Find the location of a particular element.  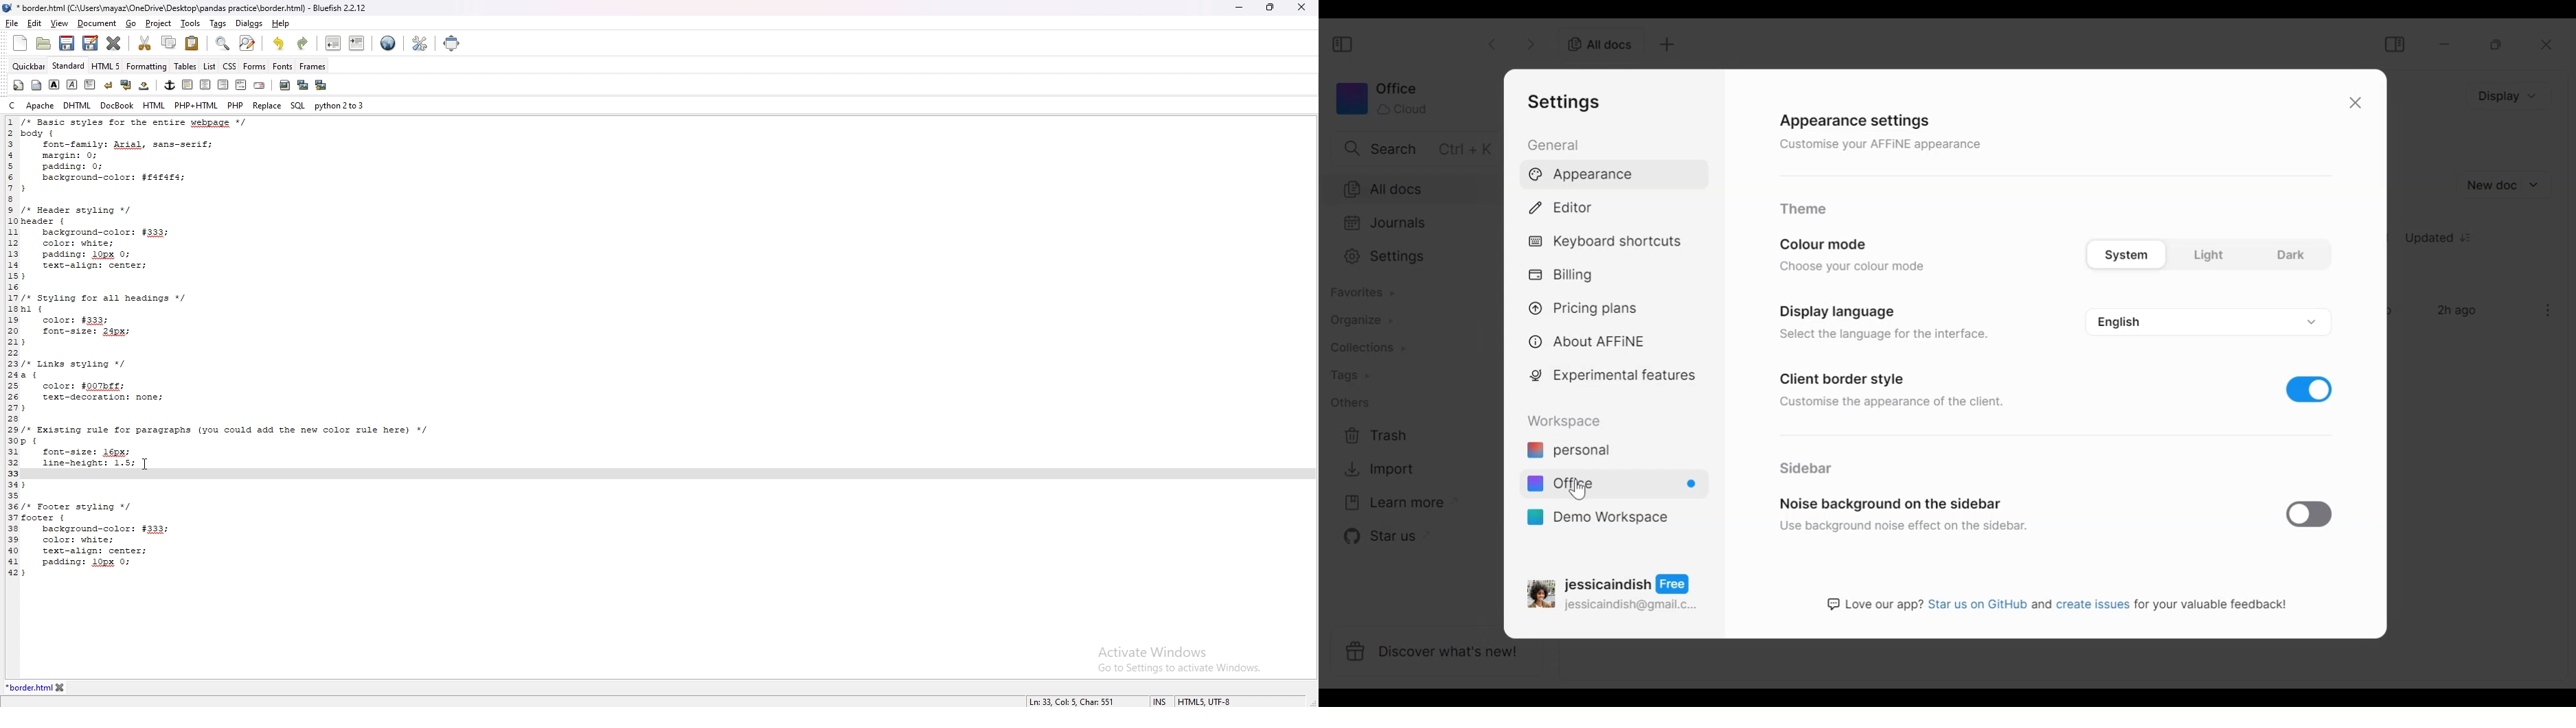

Display is located at coordinates (2511, 95).